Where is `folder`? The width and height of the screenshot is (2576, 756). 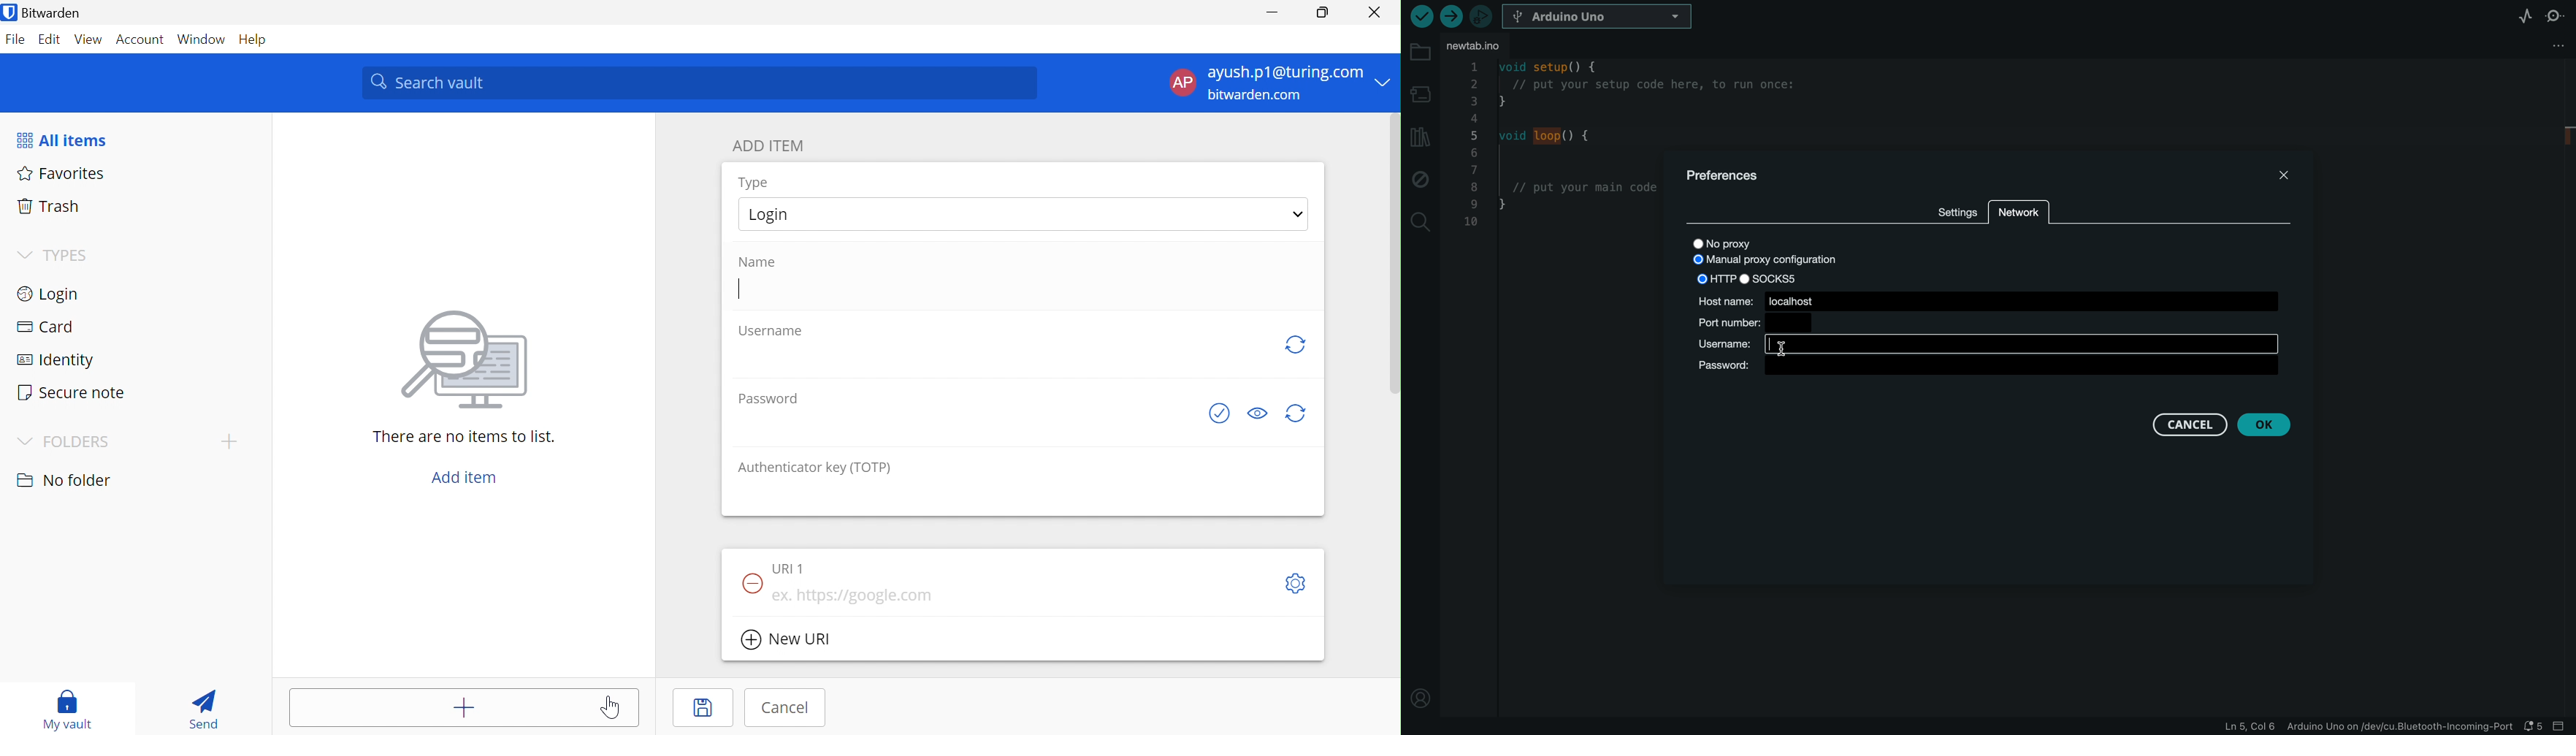 folder is located at coordinates (1421, 53).